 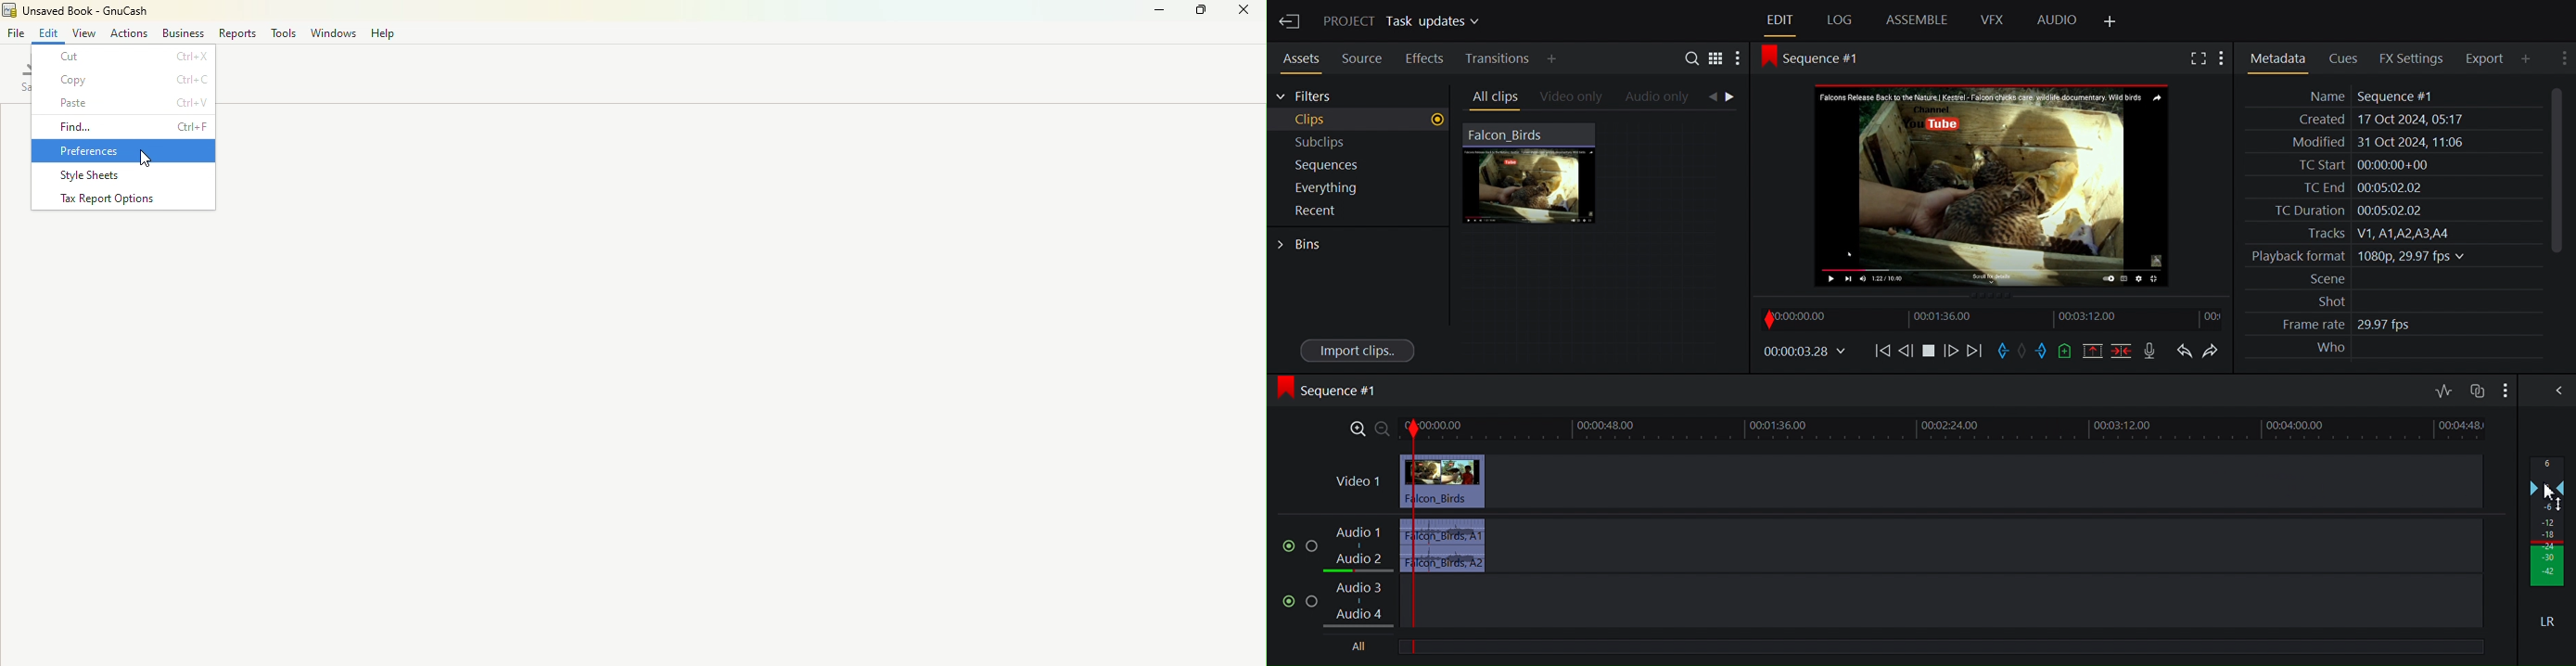 I want to click on Delete/cut, so click(x=2121, y=351).